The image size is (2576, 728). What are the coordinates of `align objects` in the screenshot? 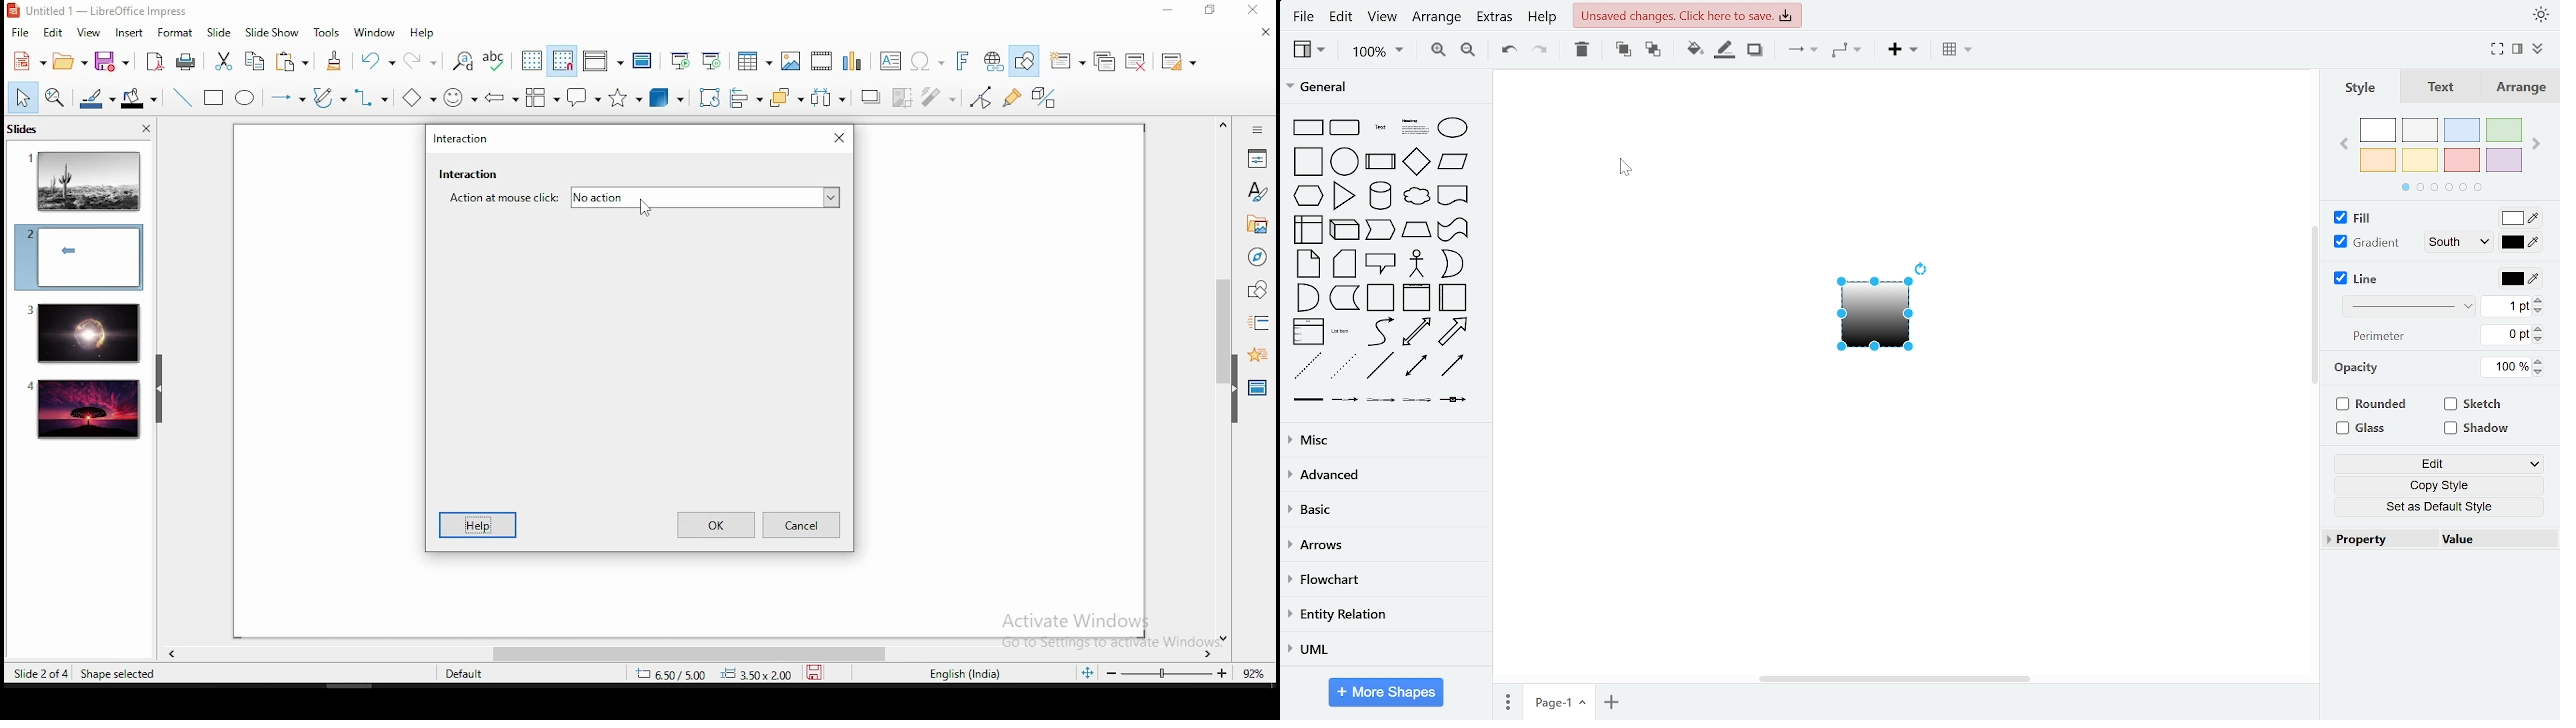 It's located at (751, 99).